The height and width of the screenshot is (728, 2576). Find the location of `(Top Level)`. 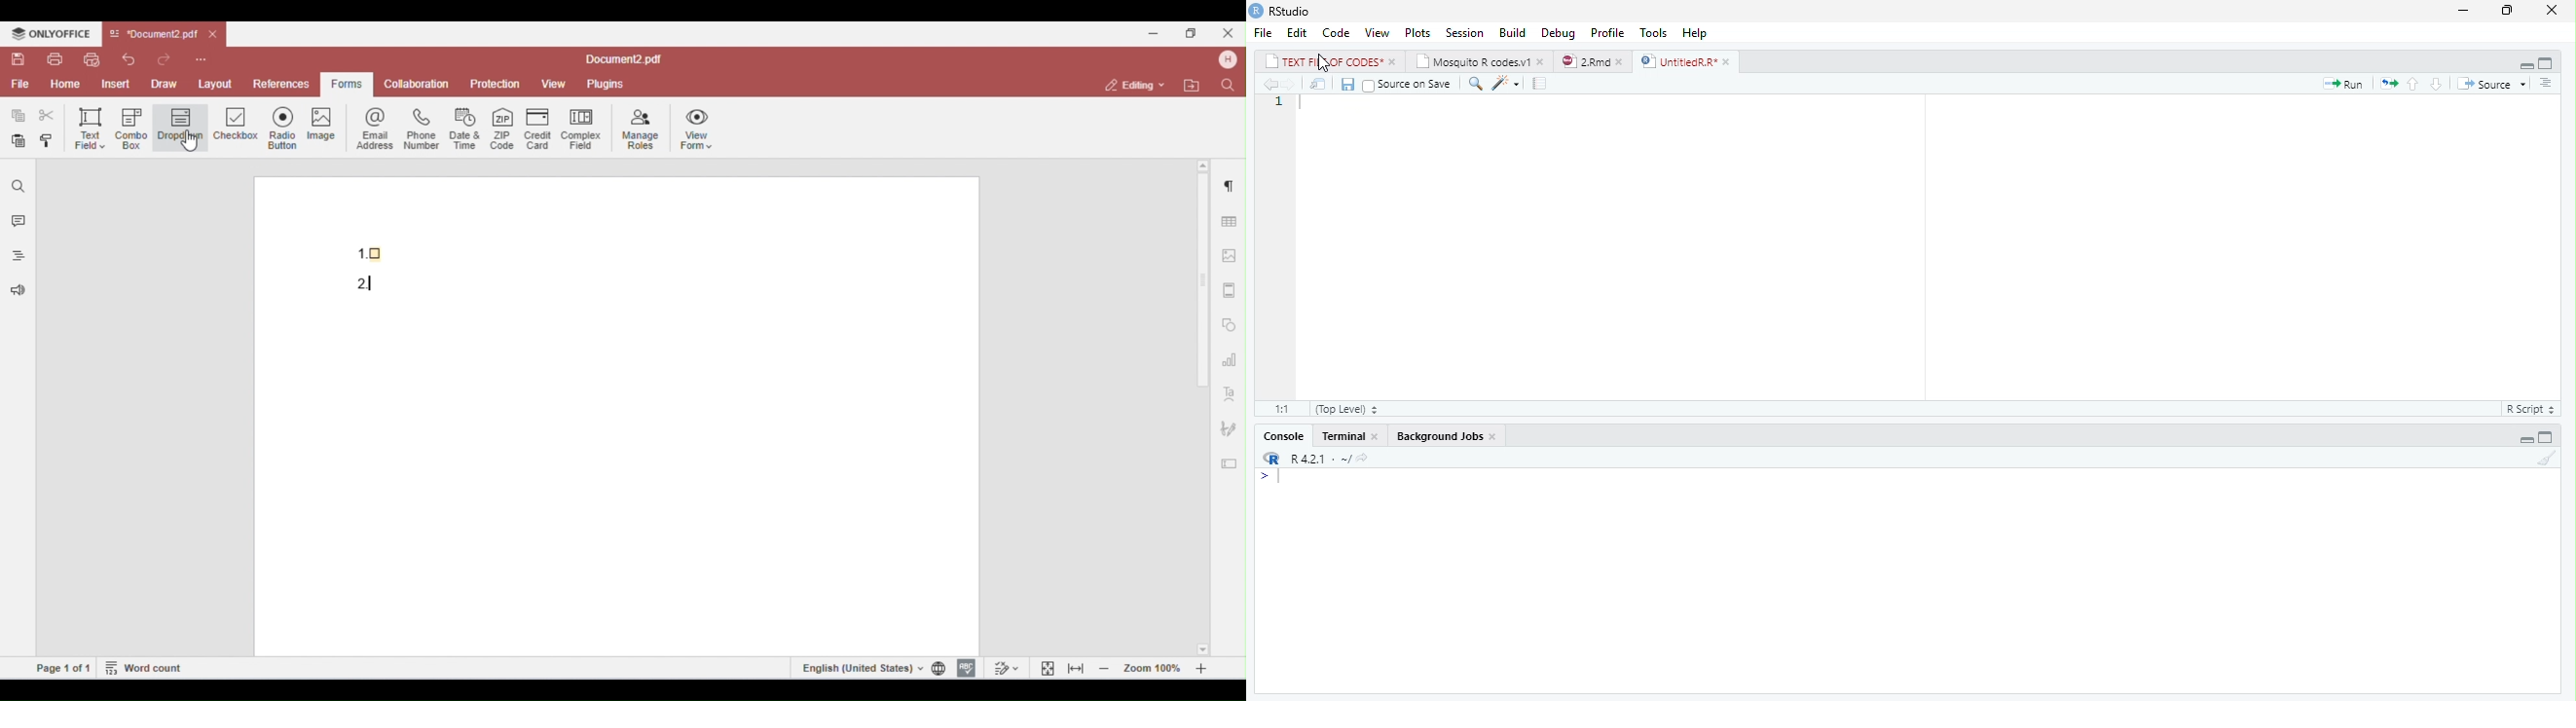

(Top Level) is located at coordinates (1344, 409).